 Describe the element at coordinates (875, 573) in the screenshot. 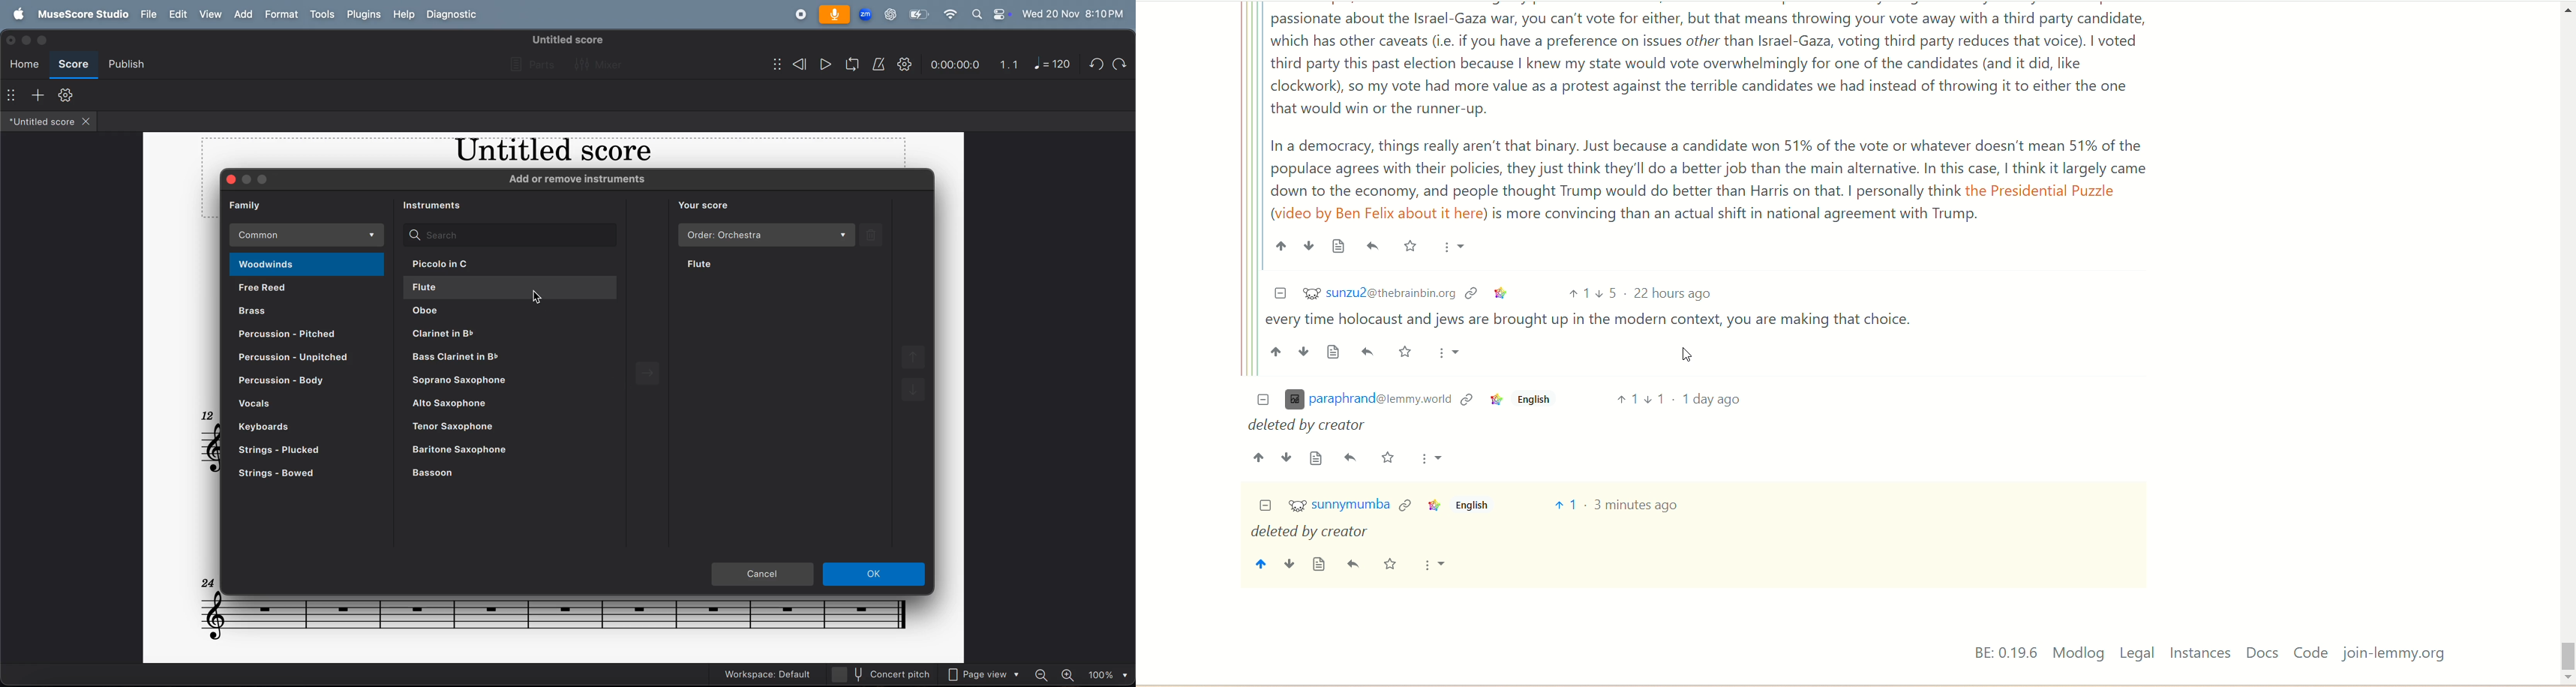

I see `ok` at that location.